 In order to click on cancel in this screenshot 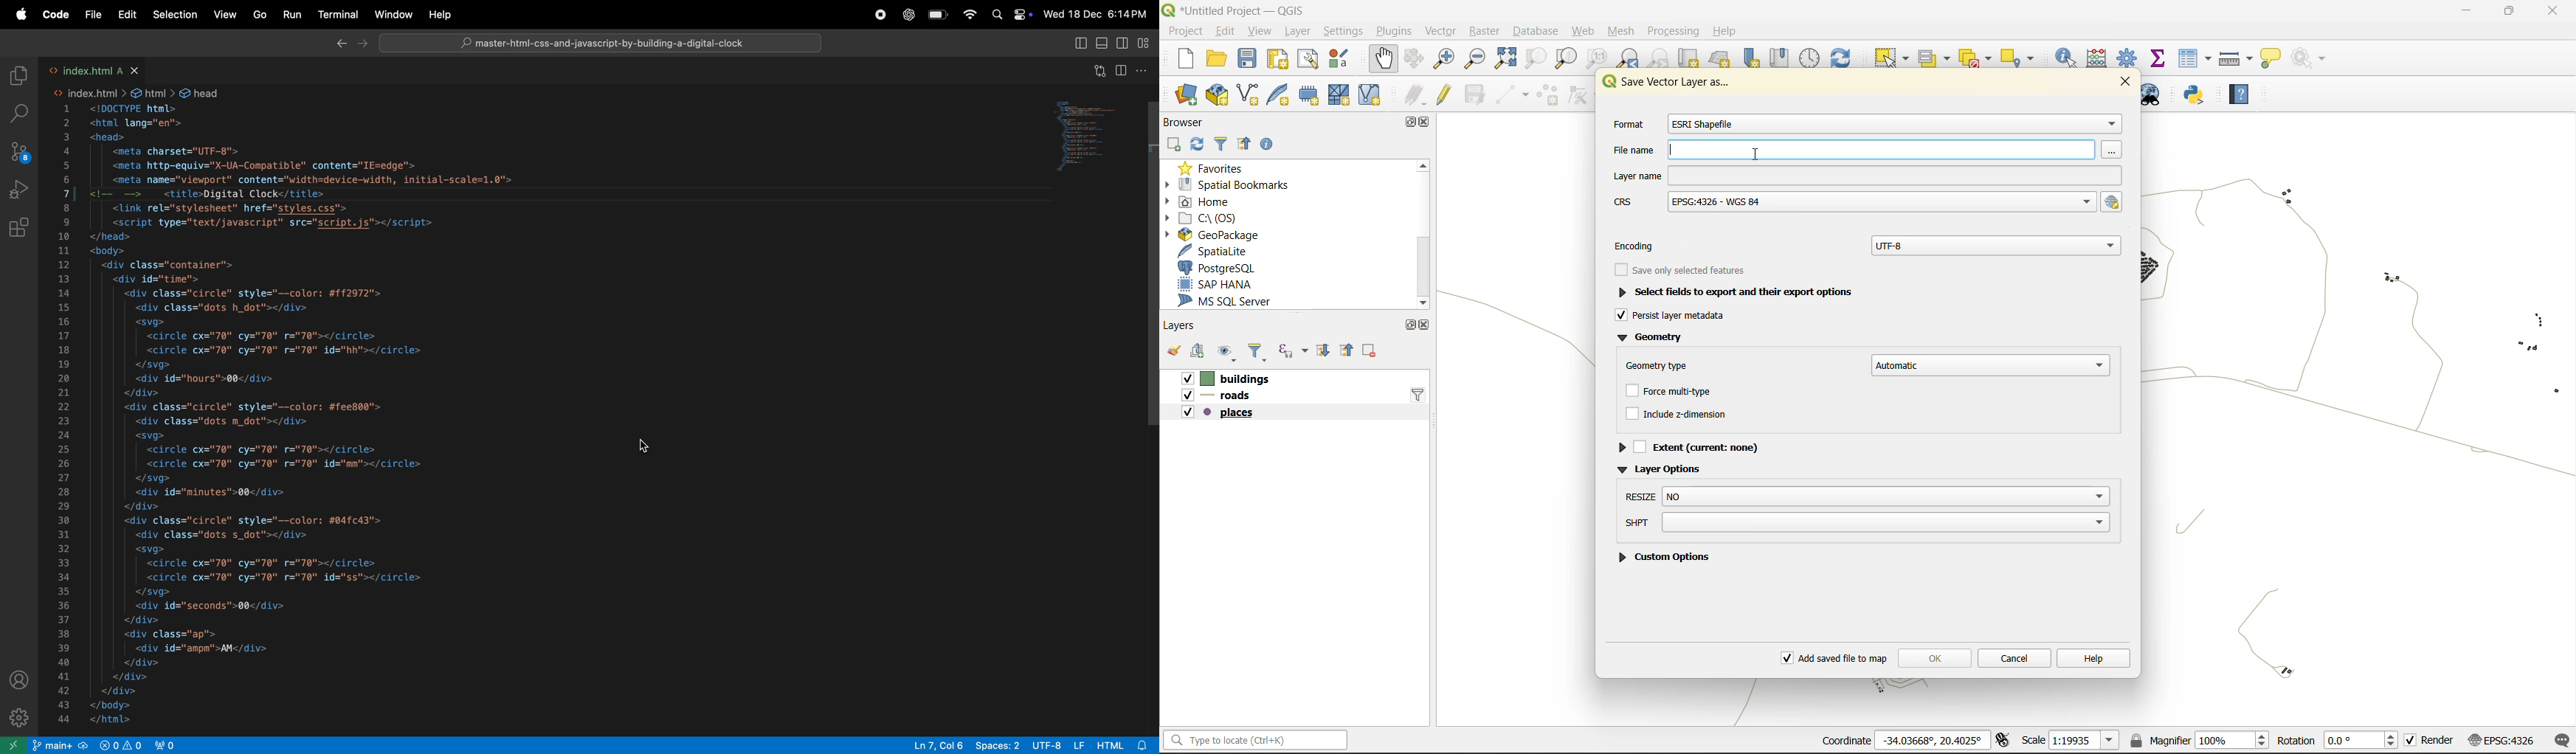, I will do `click(2017, 658)`.